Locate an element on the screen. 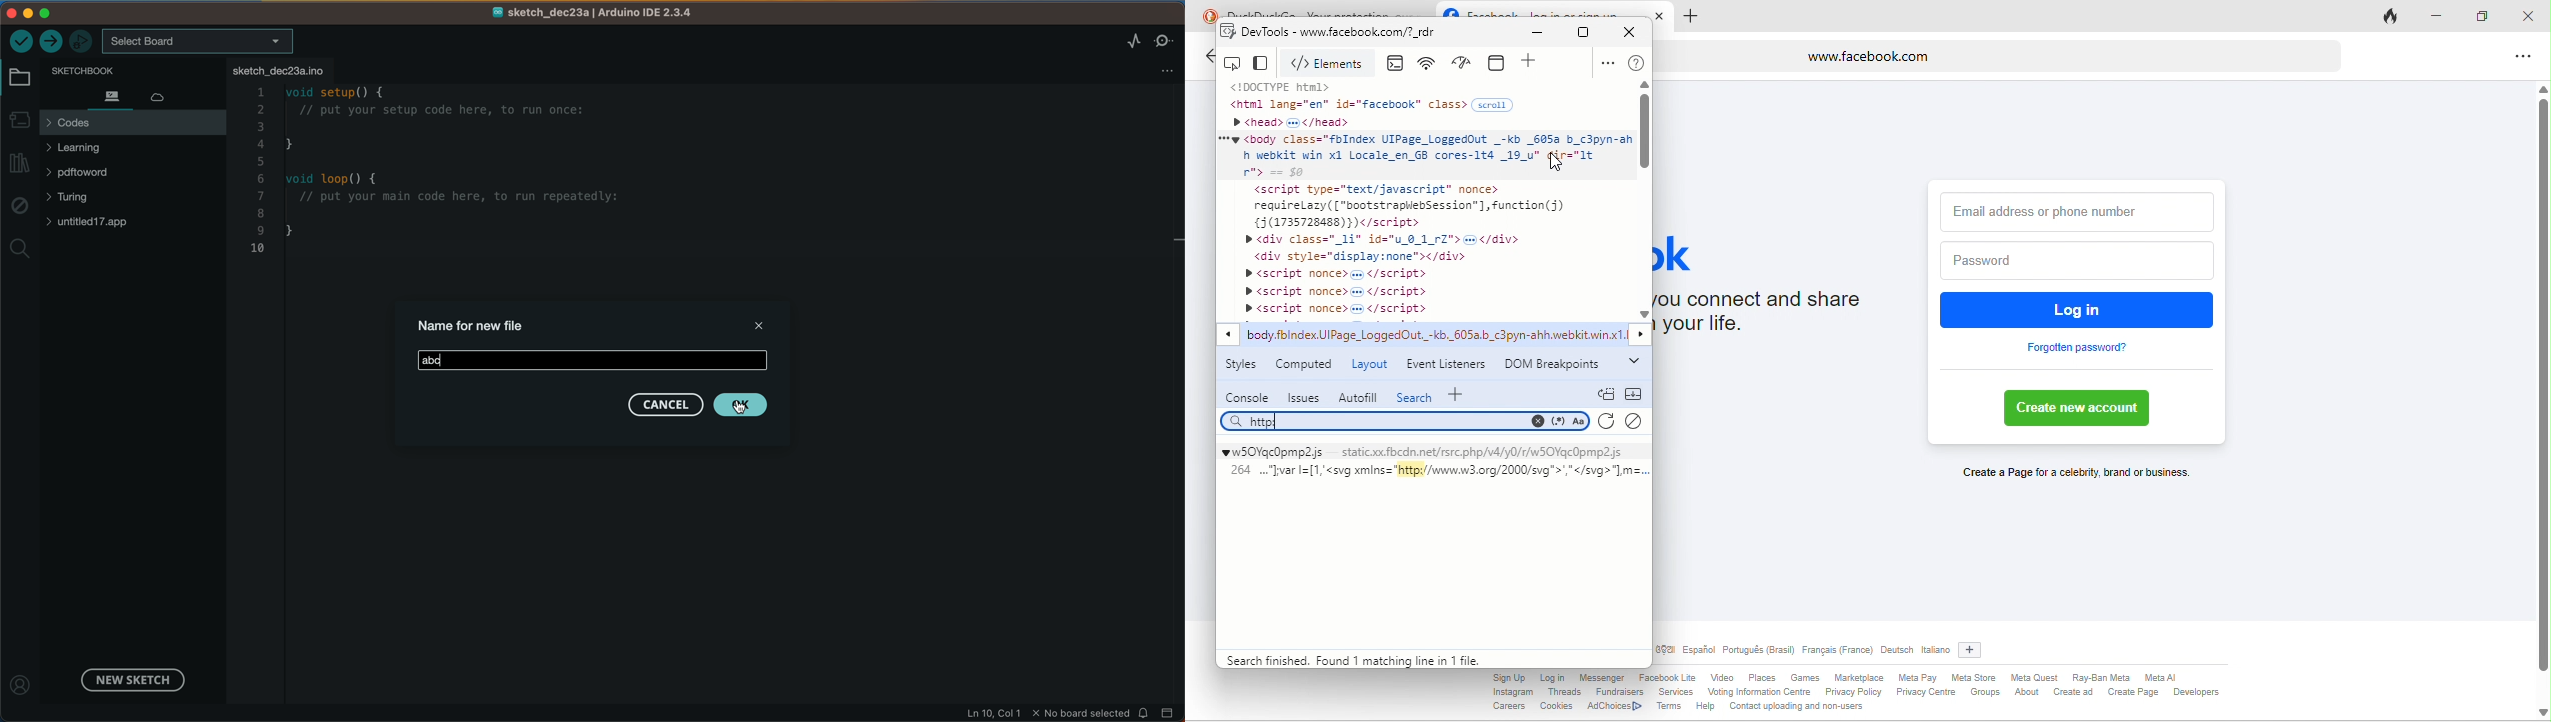 This screenshot has width=2576, height=728. <Doctype html><html lang="en" ide"facebook” class» (scrail» <head> ww </head>+ <body class="fbIndex UIPage_LoggedOut _-kb _605a b_c3pyn-ahh webkit win x1 Locale en_GB cores-1t4 _19u" "it> == 50<script types"text/Javascript” nonce>requireLazy(["bootstraphebsession*], function(3)13(1735728488)) </script>b <div class" _1i" ids"y_0_1_rZ"> cn </div><div styles"display:none"></div>» <script nonces as </script>» <script nonces a </script>» <script nonces a </script> is located at coordinates (1425, 199).